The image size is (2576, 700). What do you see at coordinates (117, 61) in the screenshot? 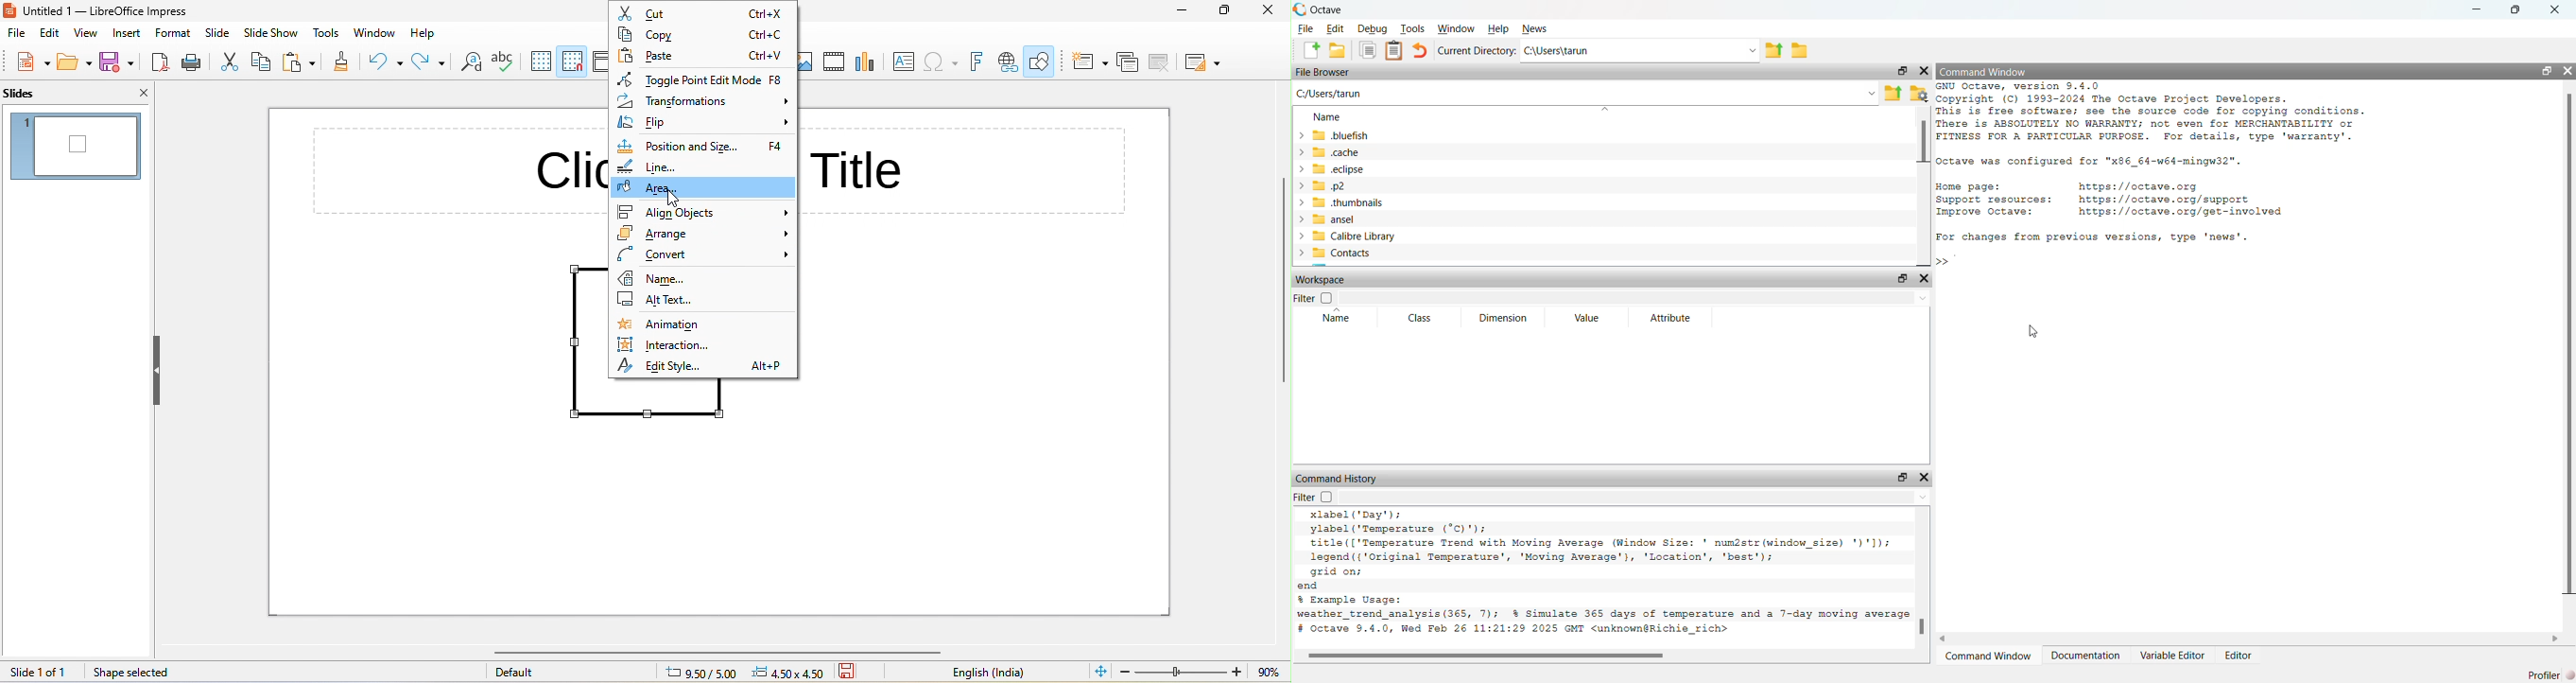
I see `save` at bounding box center [117, 61].